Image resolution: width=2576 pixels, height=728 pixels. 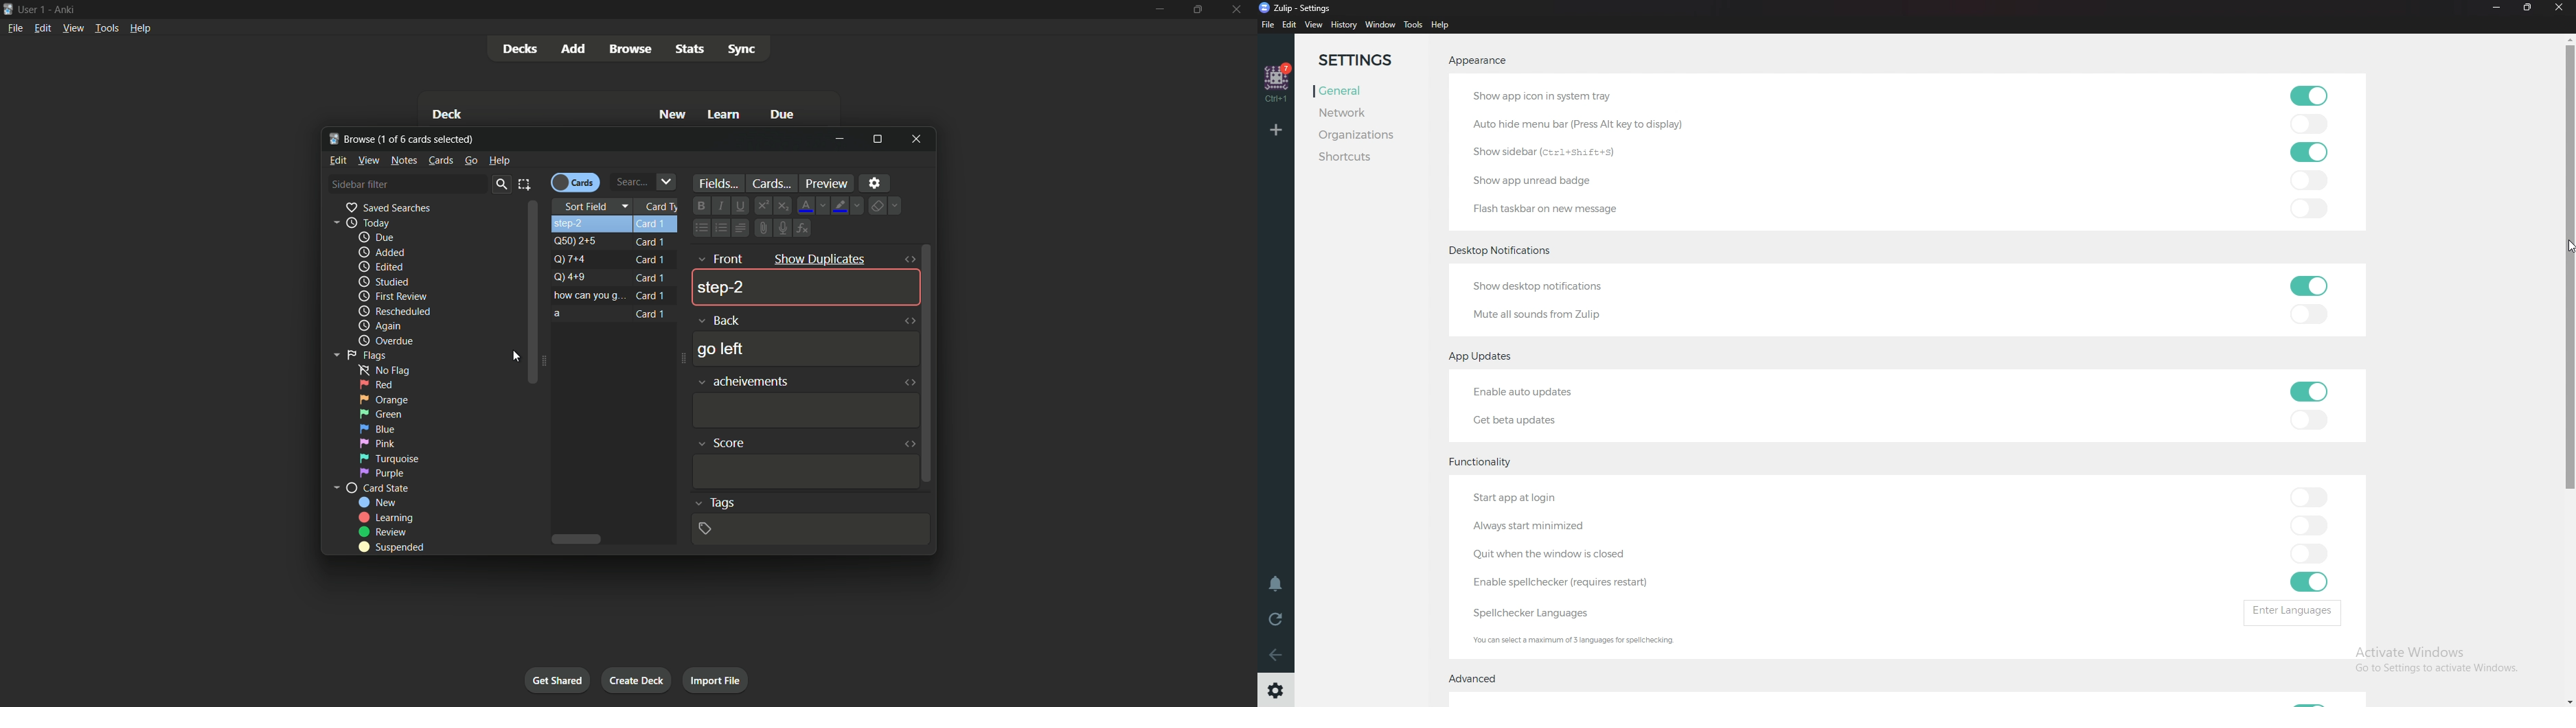 What do you see at coordinates (720, 288) in the screenshot?
I see `Step two` at bounding box center [720, 288].